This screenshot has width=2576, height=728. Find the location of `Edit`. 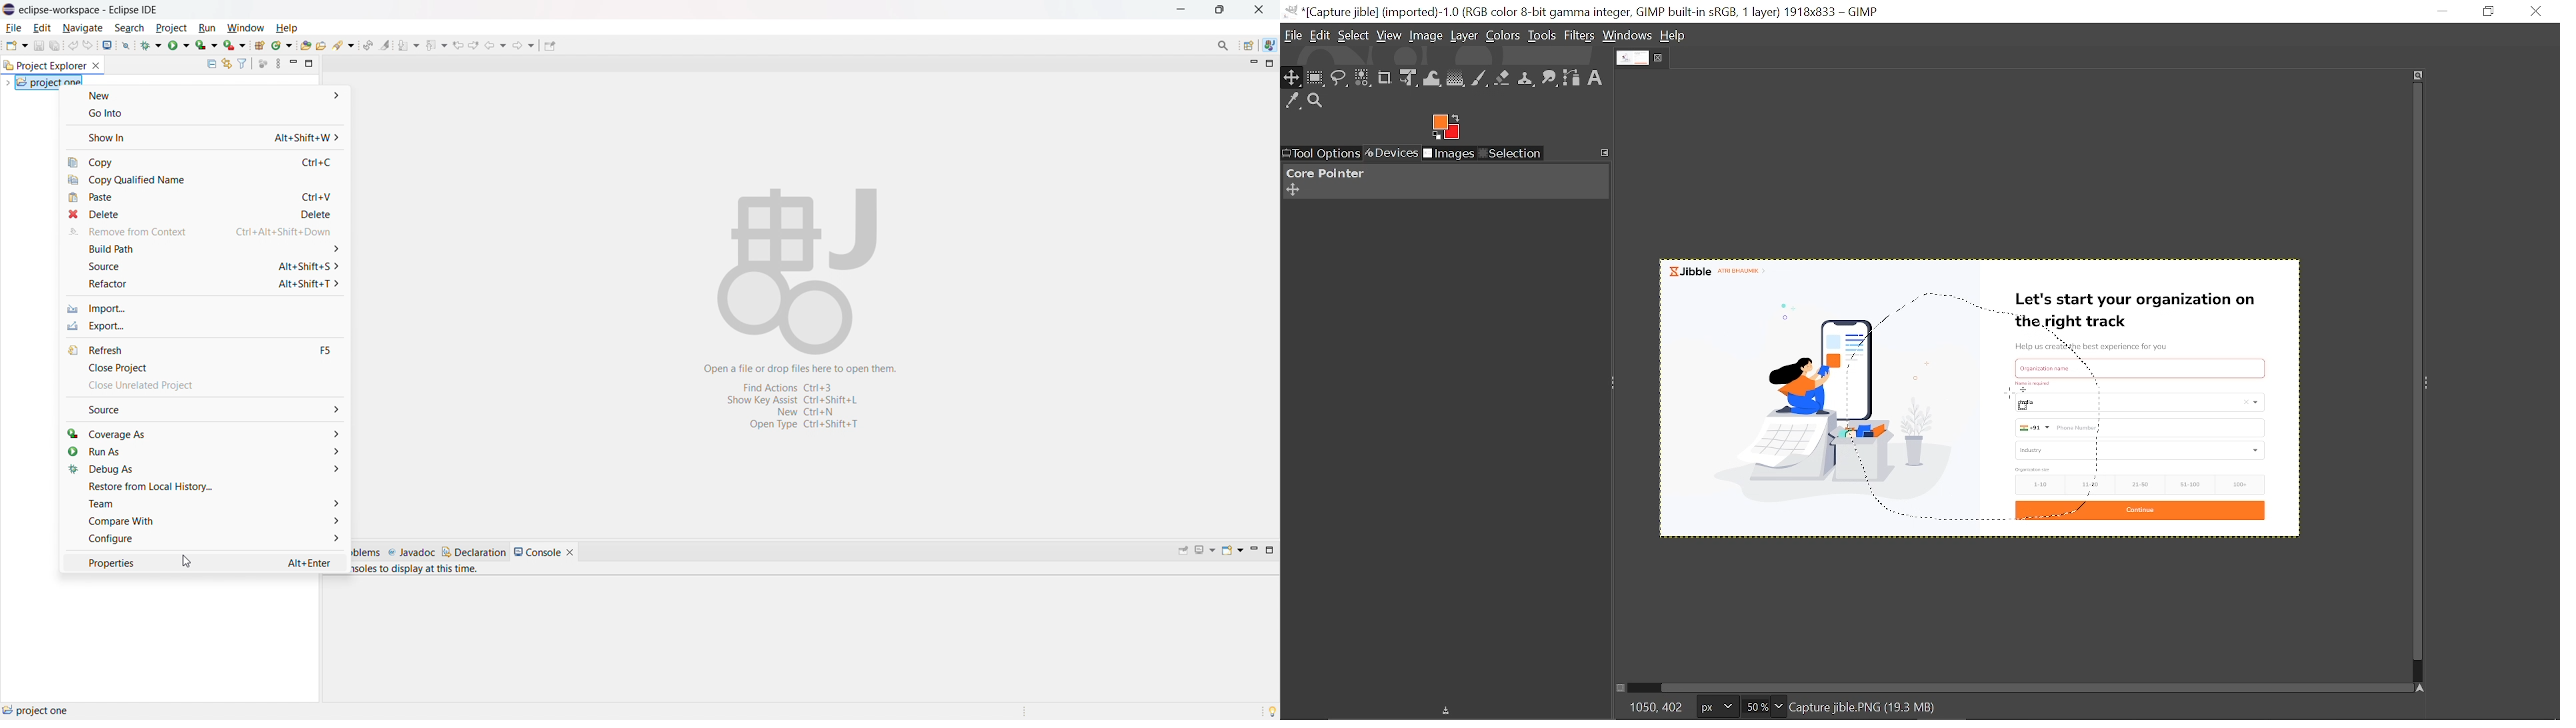

Edit is located at coordinates (1321, 37).